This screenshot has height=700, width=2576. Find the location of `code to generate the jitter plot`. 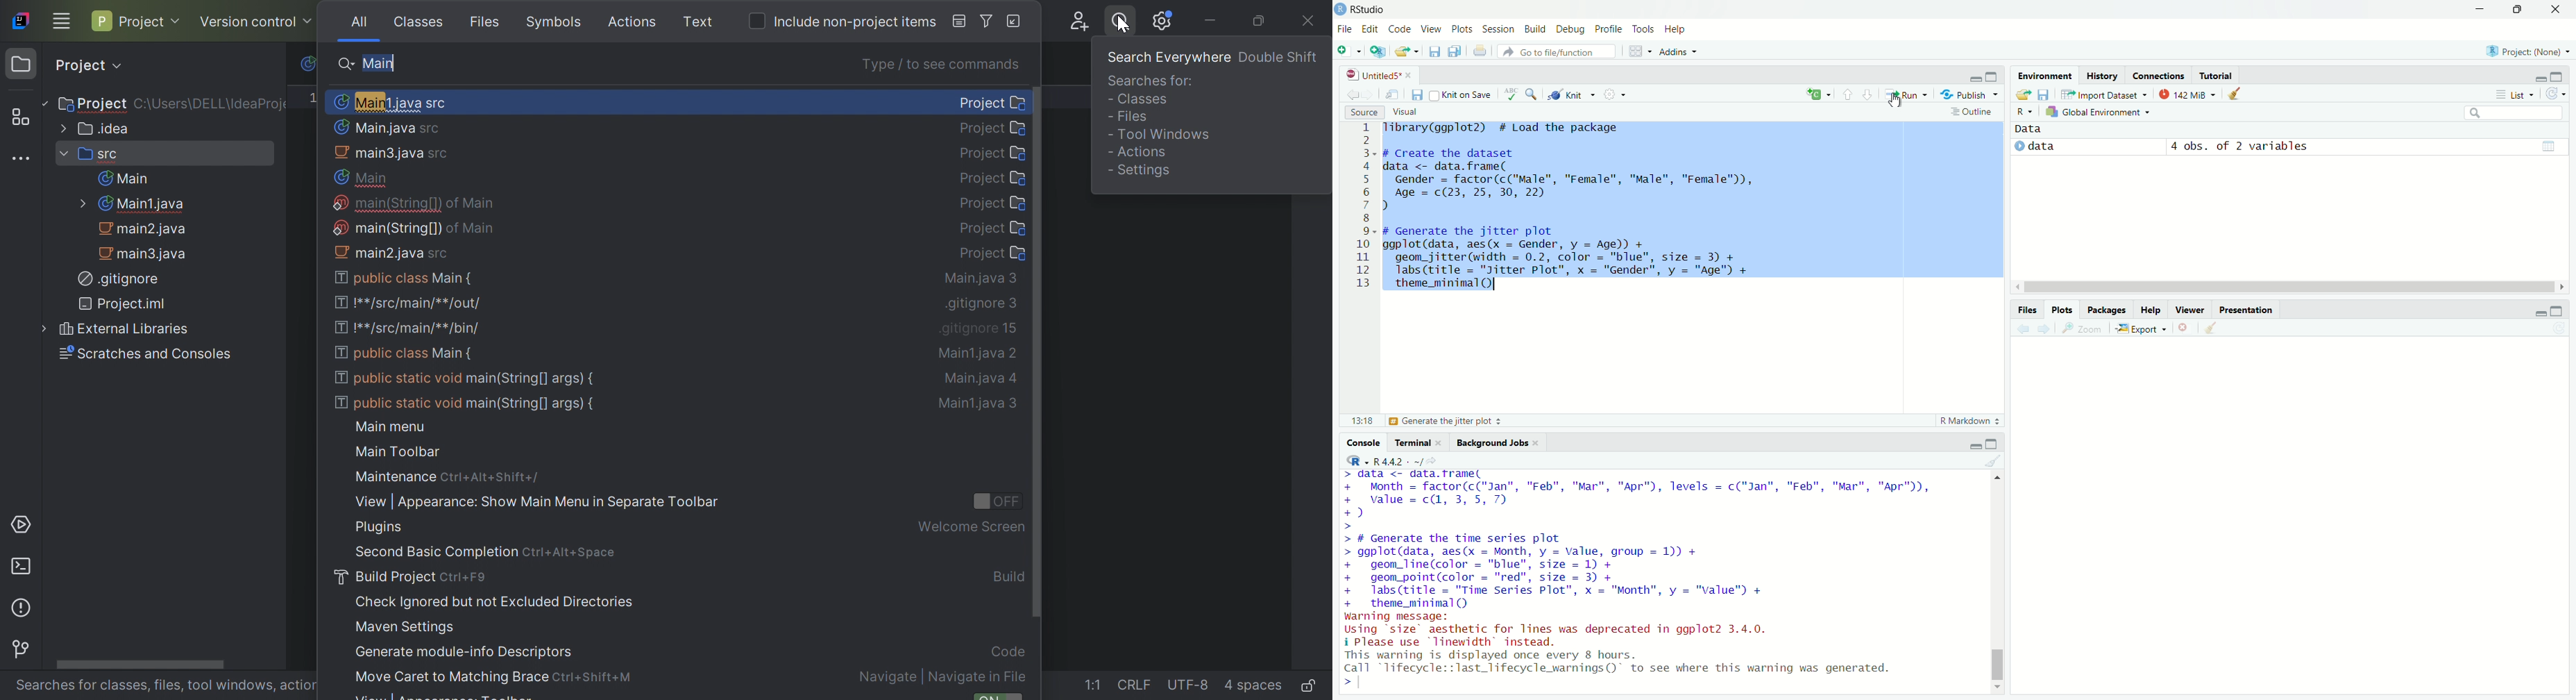

code to generate the jitter plot is located at coordinates (1593, 257).